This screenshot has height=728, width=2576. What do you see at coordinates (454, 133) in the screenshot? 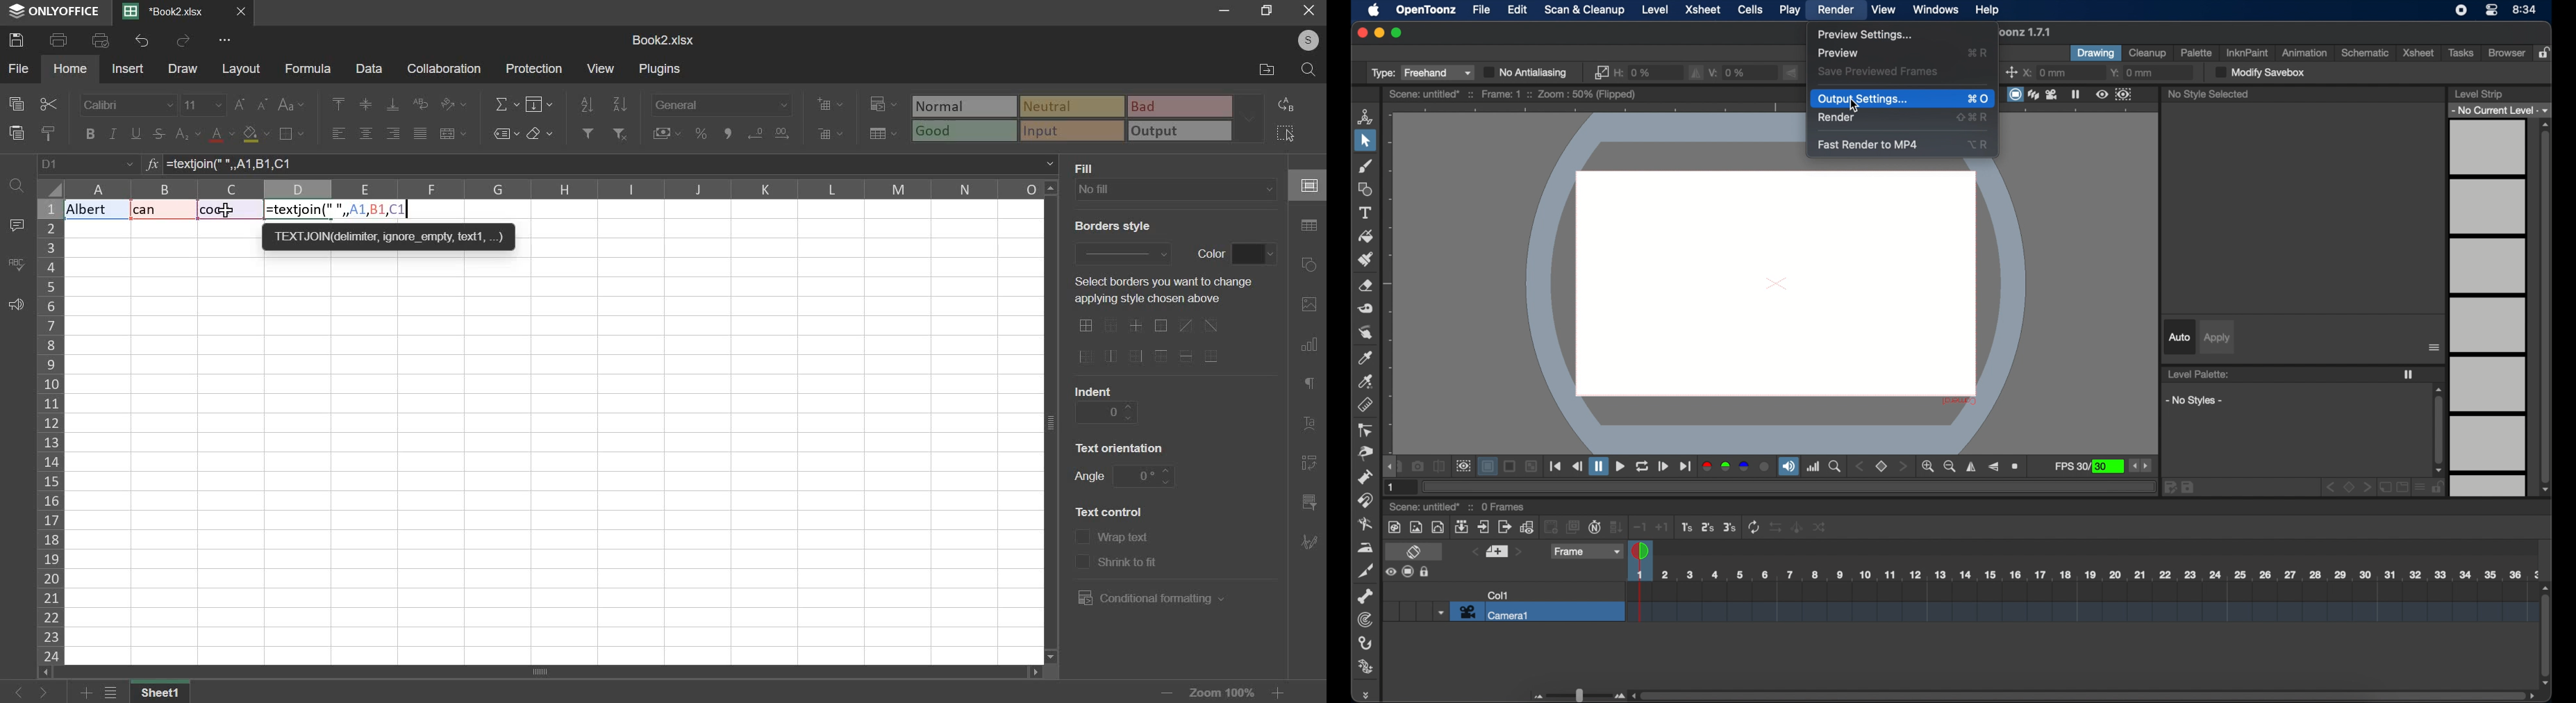
I see `merge & center` at bounding box center [454, 133].